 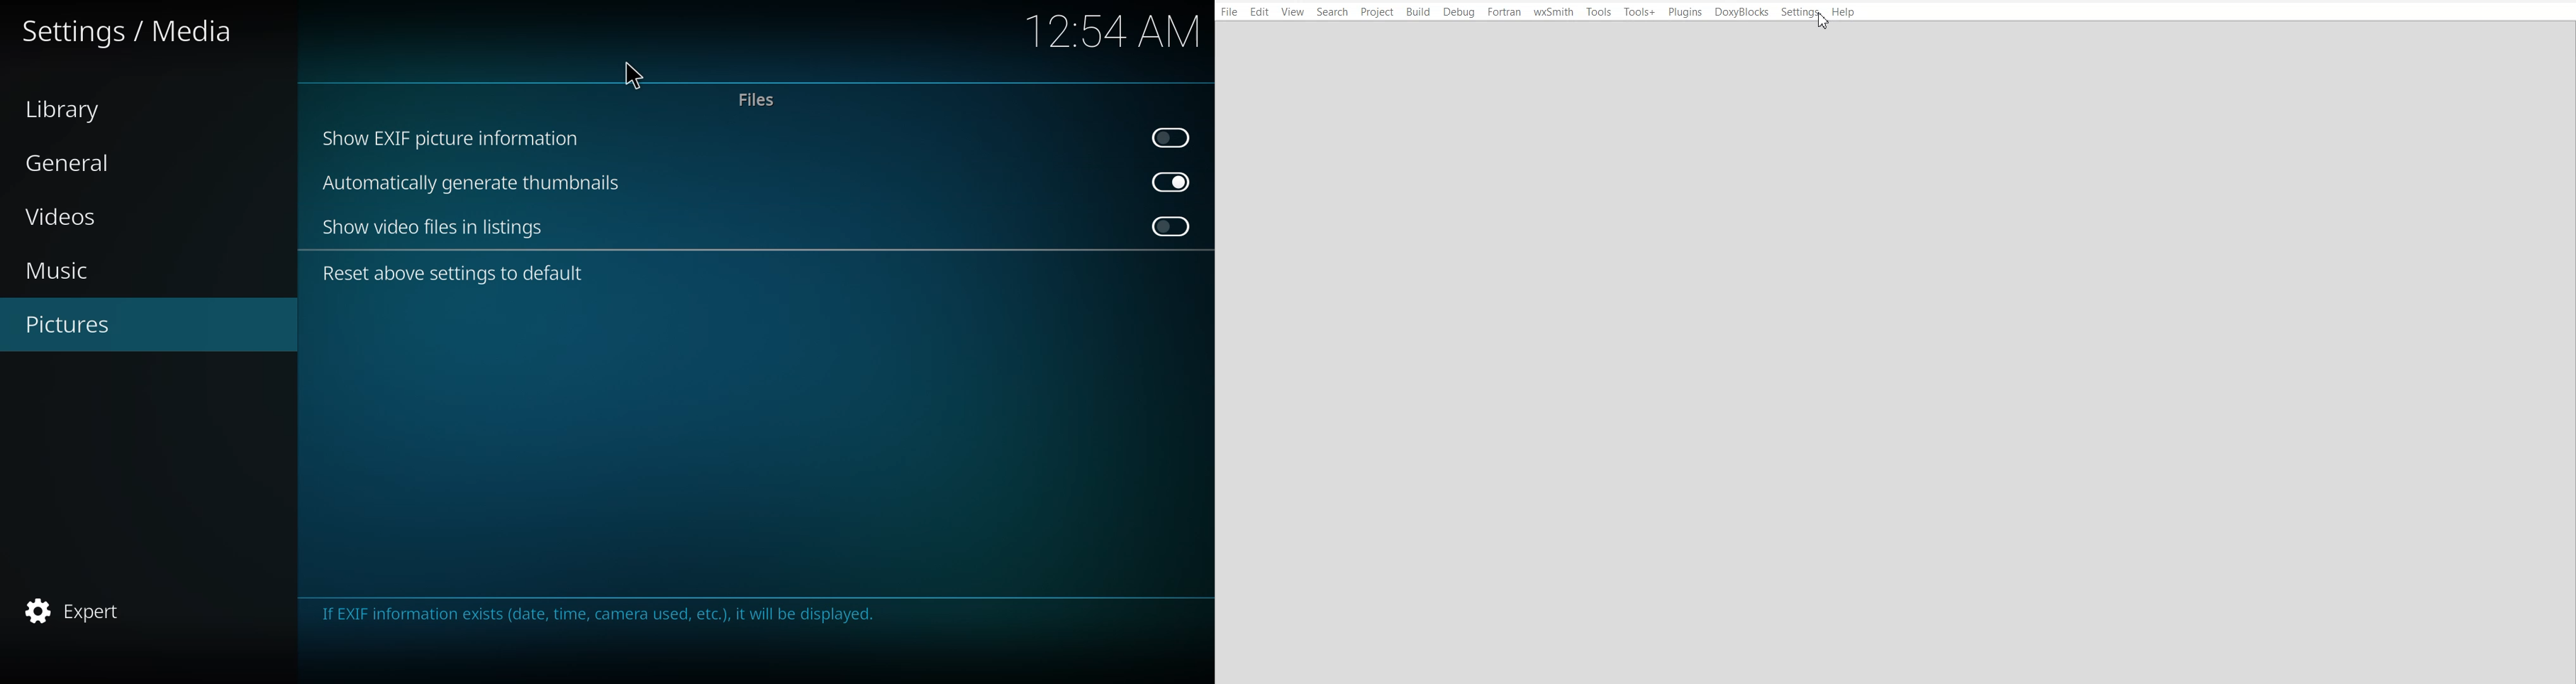 I want to click on cursor, so click(x=639, y=75).